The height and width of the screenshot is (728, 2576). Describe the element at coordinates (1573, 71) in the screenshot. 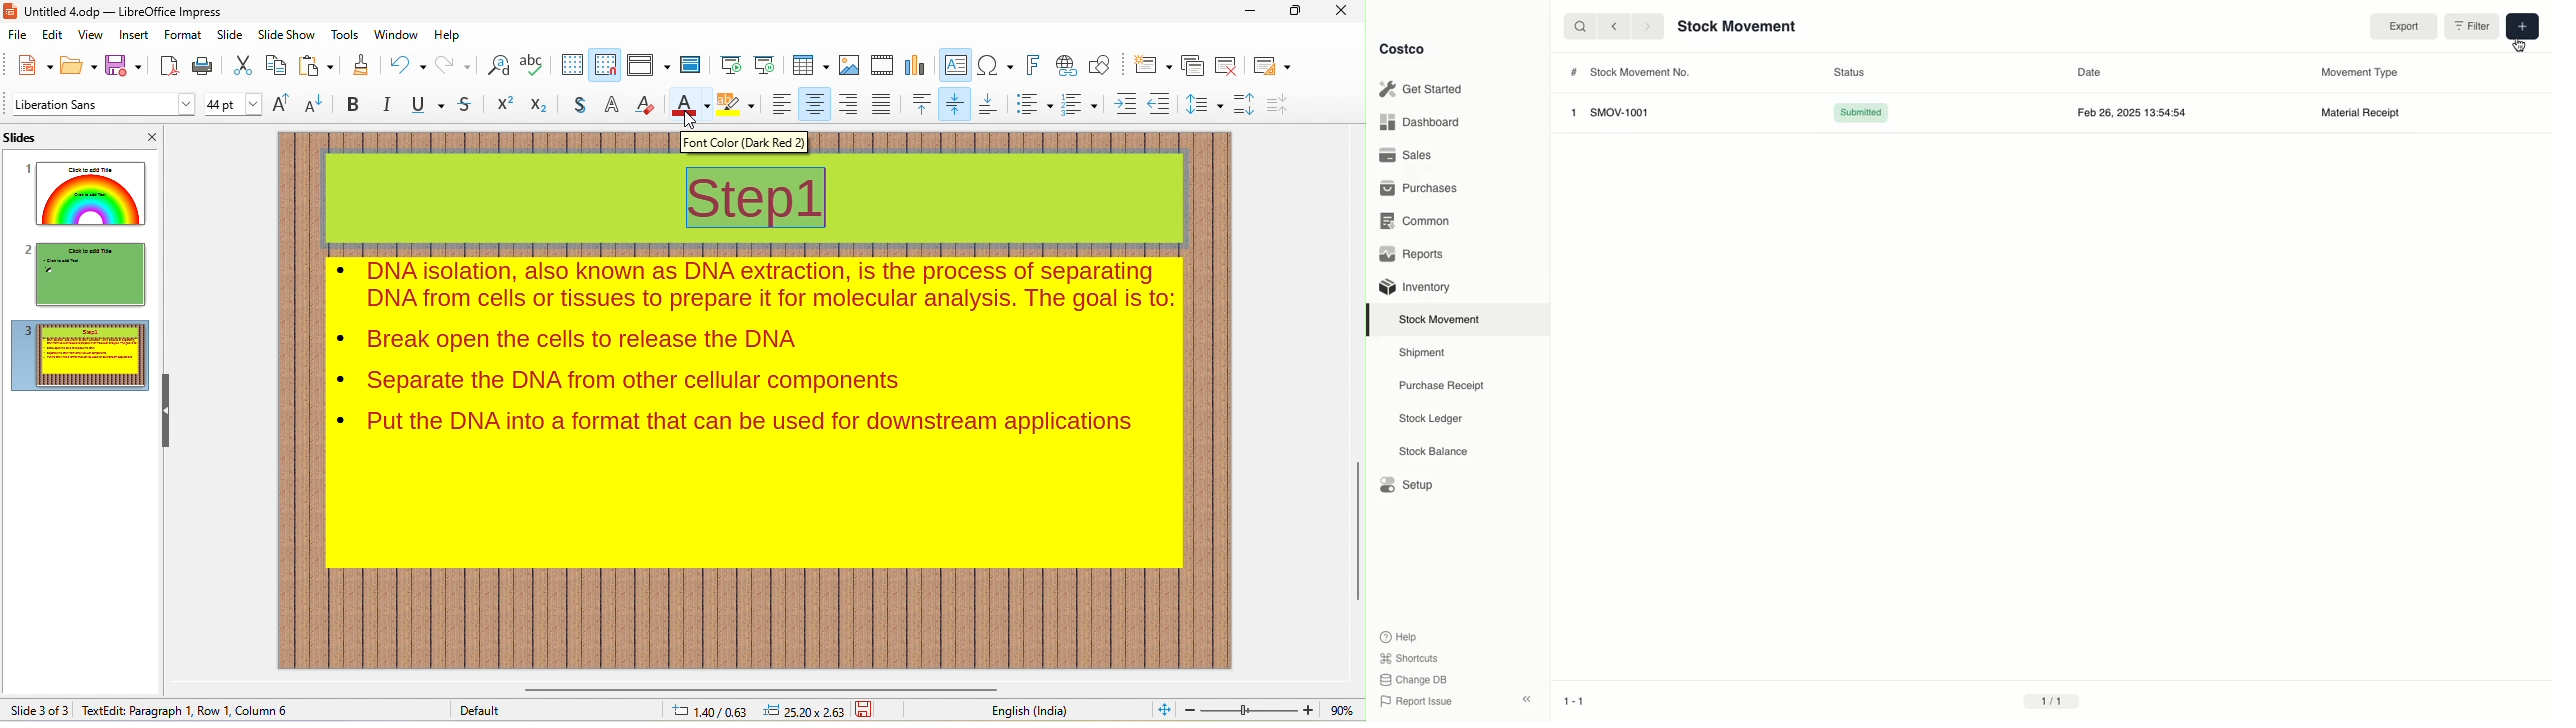

I see `#` at that location.